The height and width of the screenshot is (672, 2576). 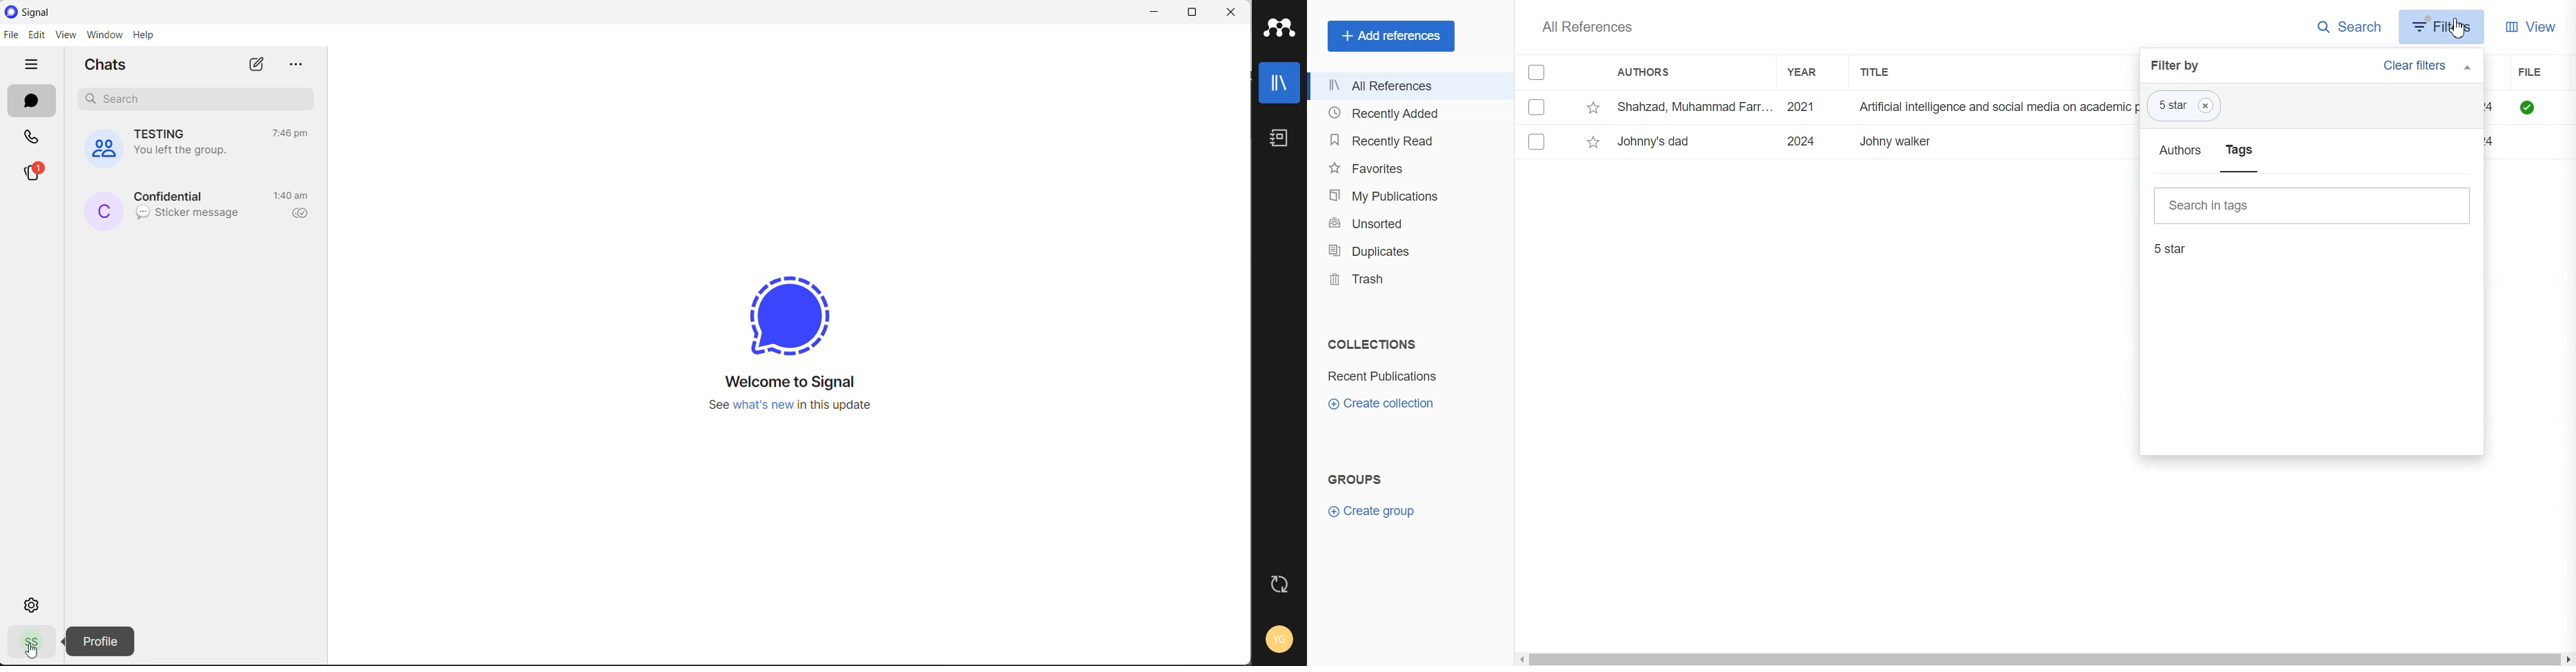 What do you see at coordinates (1378, 510) in the screenshot?
I see `Create Group` at bounding box center [1378, 510].